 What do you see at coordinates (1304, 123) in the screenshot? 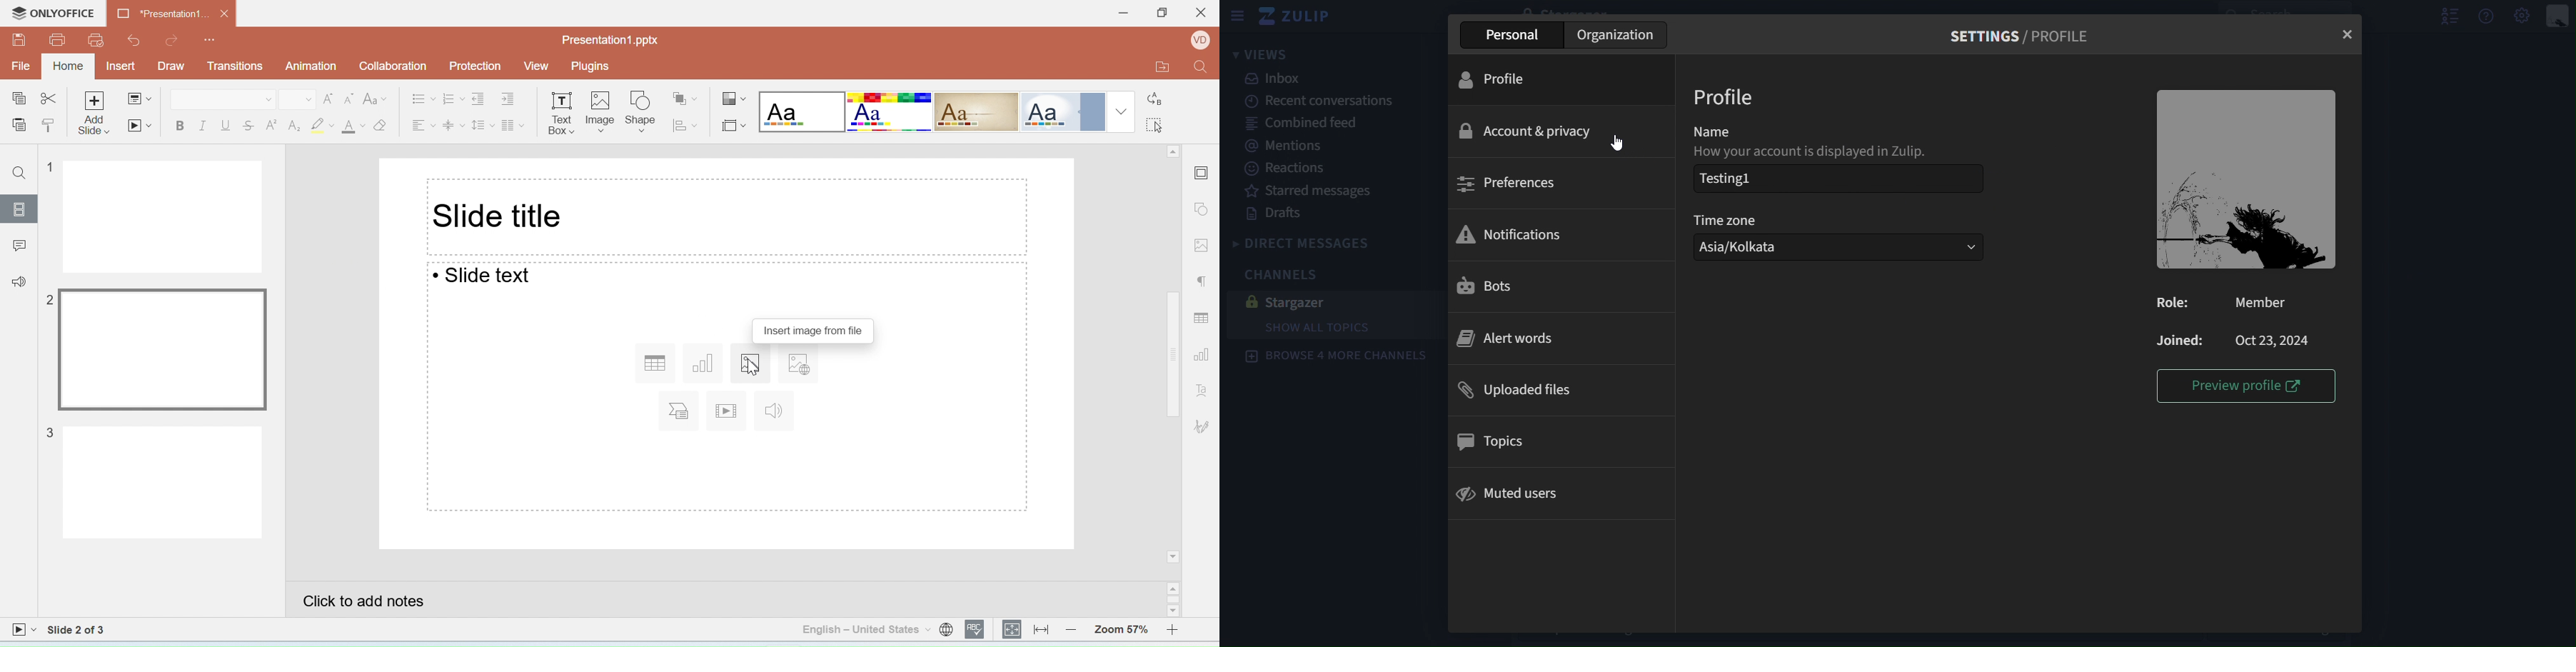
I see `combined feed` at bounding box center [1304, 123].